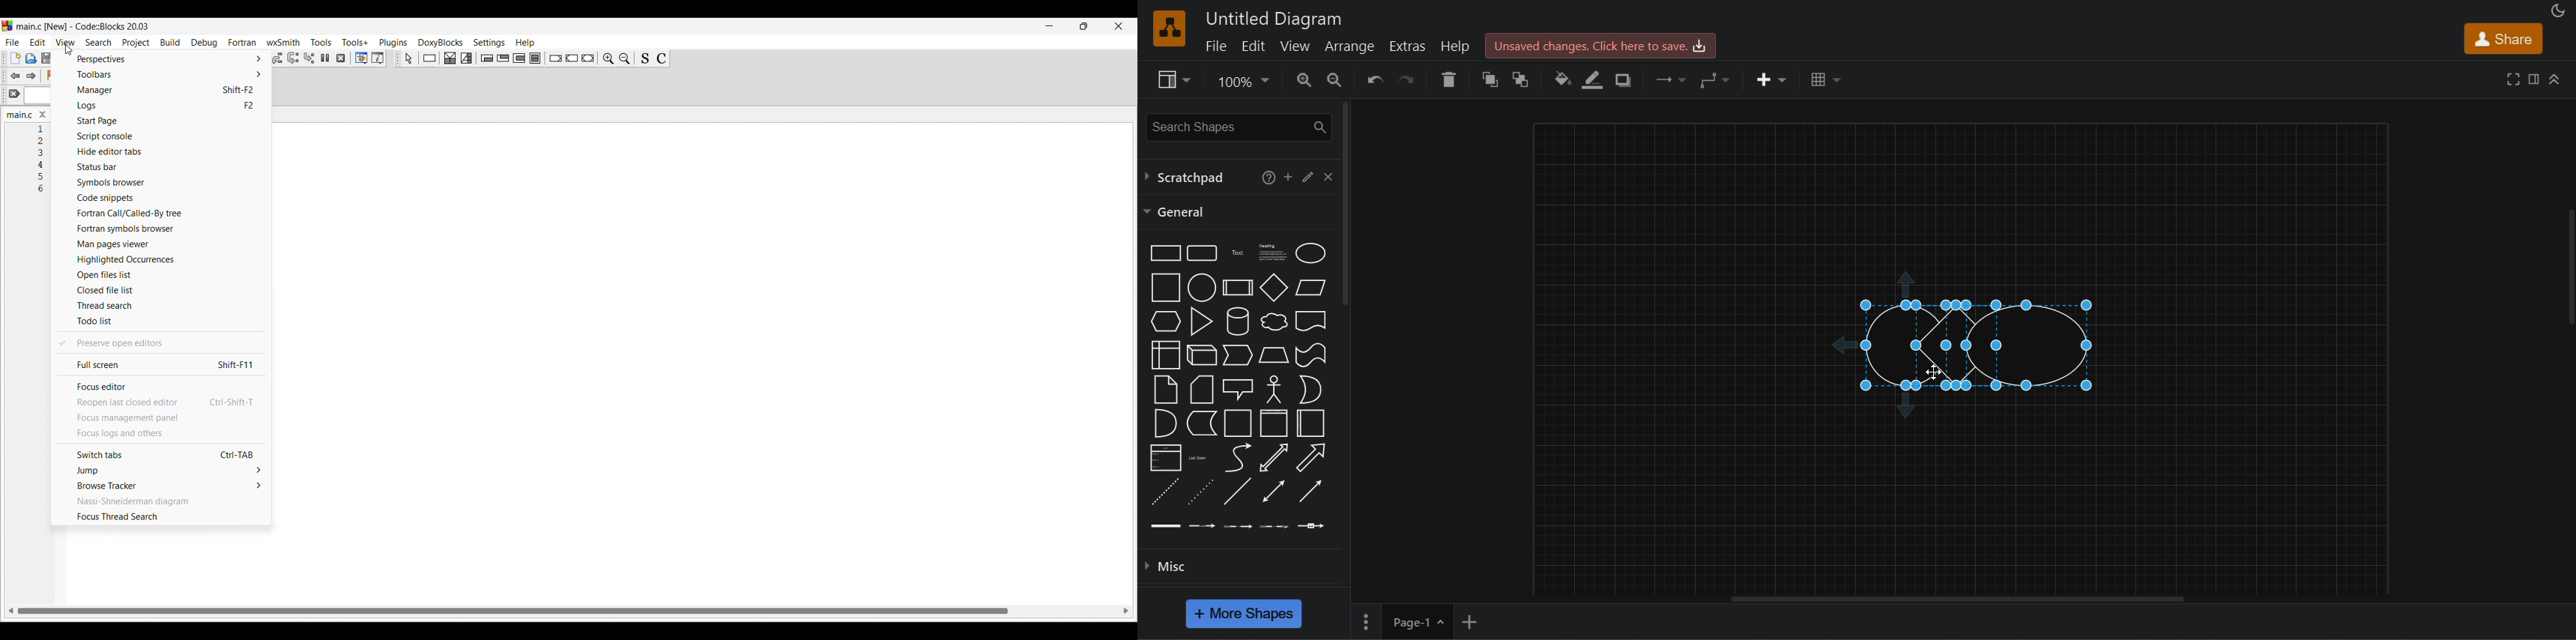  Describe the element at coordinates (161, 403) in the screenshot. I see `Reopen last closed editor` at that location.